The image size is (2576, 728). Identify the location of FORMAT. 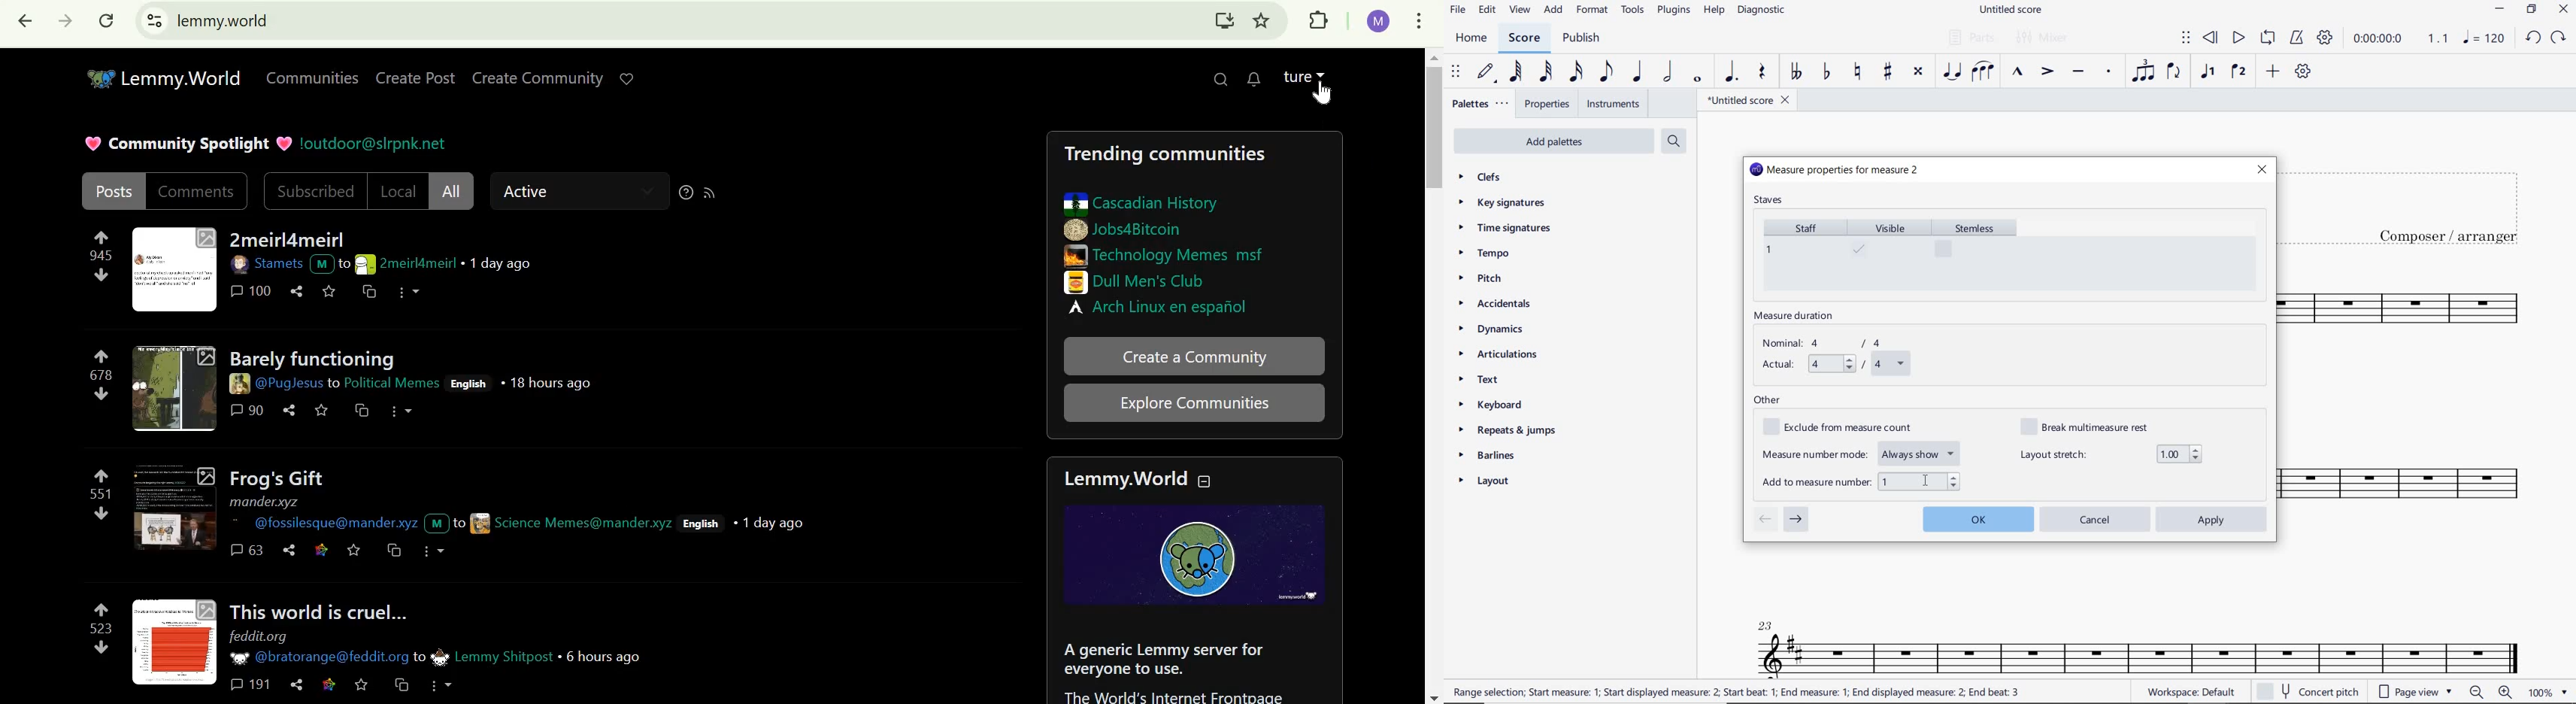
(1594, 11).